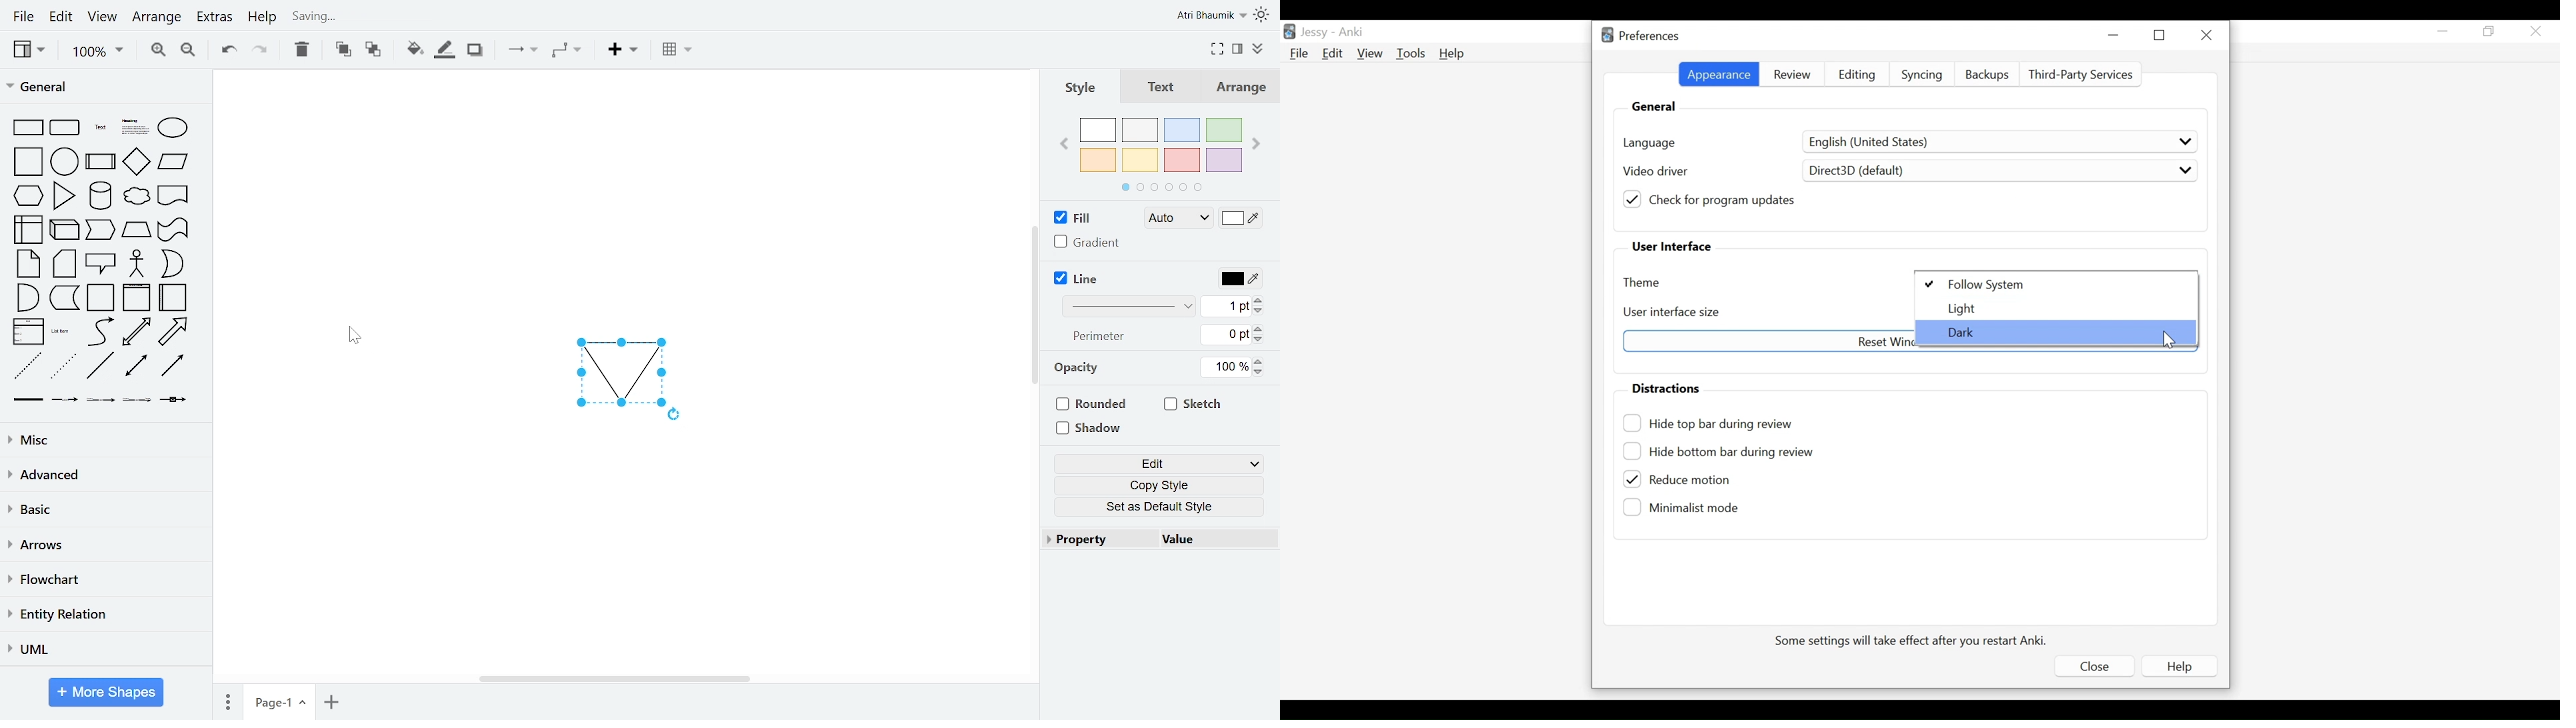 The height and width of the screenshot is (728, 2576). Describe the element at coordinates (1210, 16) in the screenshot. I see `profile Atri Bhaumik` at that location.